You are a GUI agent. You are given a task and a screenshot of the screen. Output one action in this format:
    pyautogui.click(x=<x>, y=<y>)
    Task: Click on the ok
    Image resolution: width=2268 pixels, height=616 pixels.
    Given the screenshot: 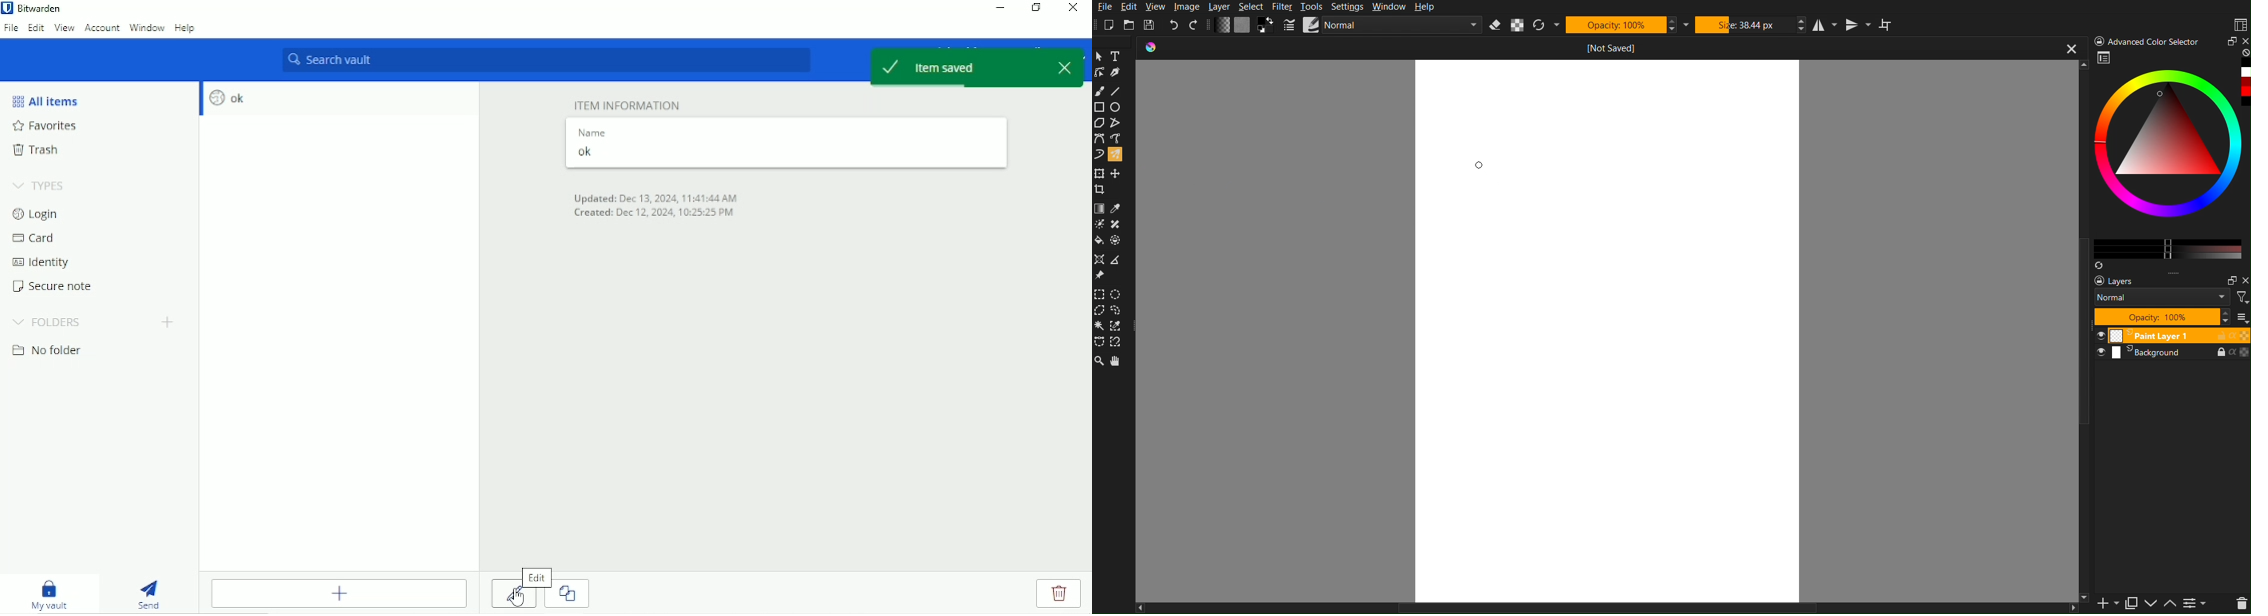 What is the action you would take?
    pyautogui.click(x=782, y=152)
    